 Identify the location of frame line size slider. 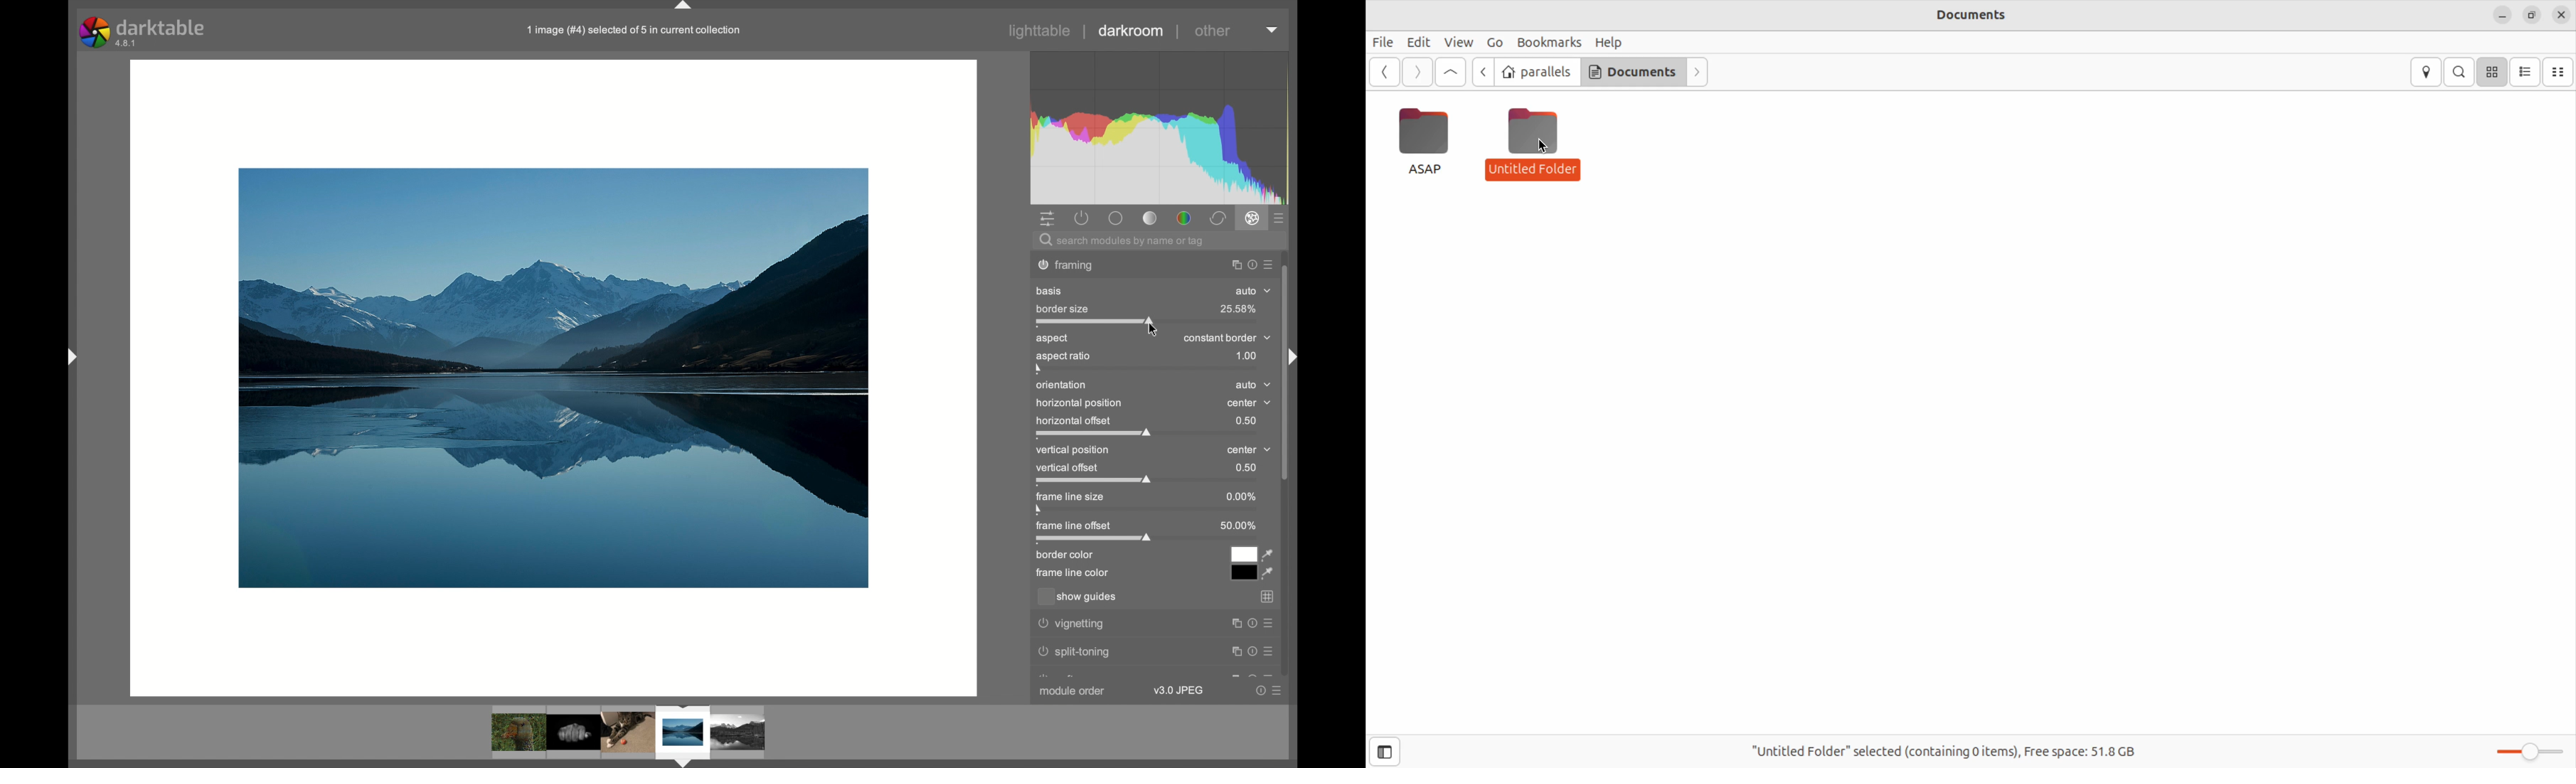
(1070, 503).